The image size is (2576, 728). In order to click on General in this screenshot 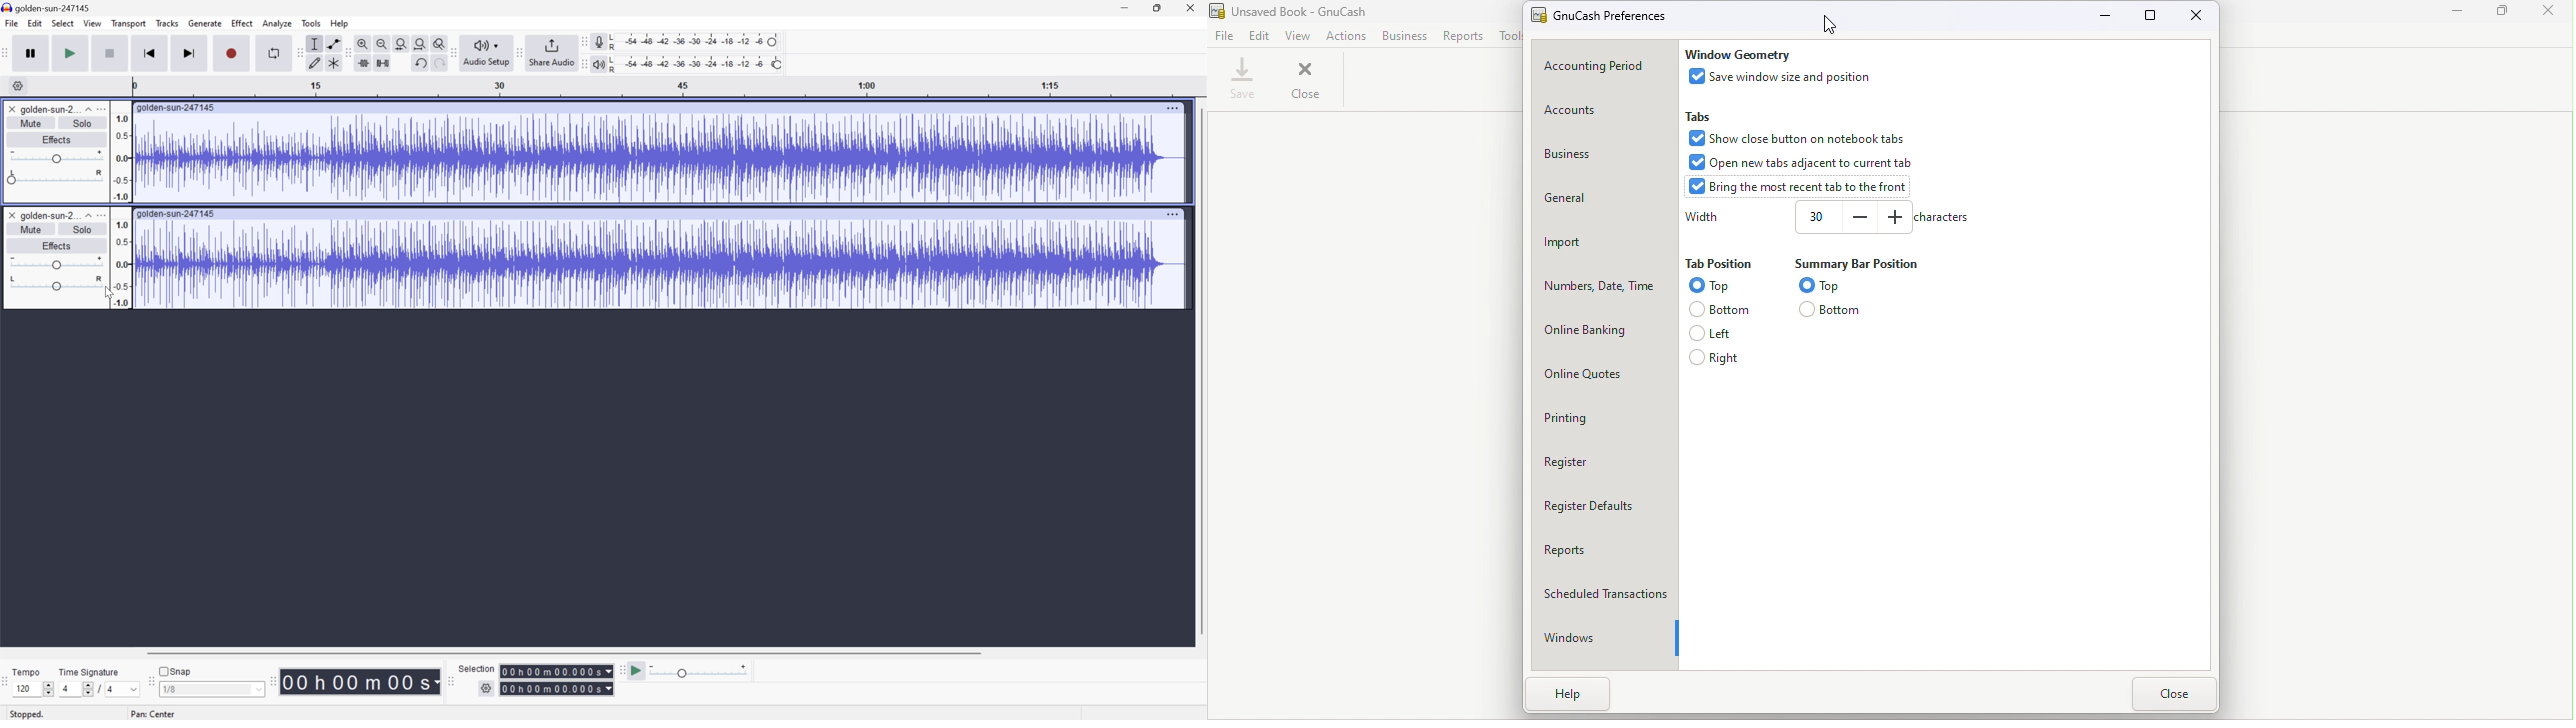, I will do `click(1603, 197)`.